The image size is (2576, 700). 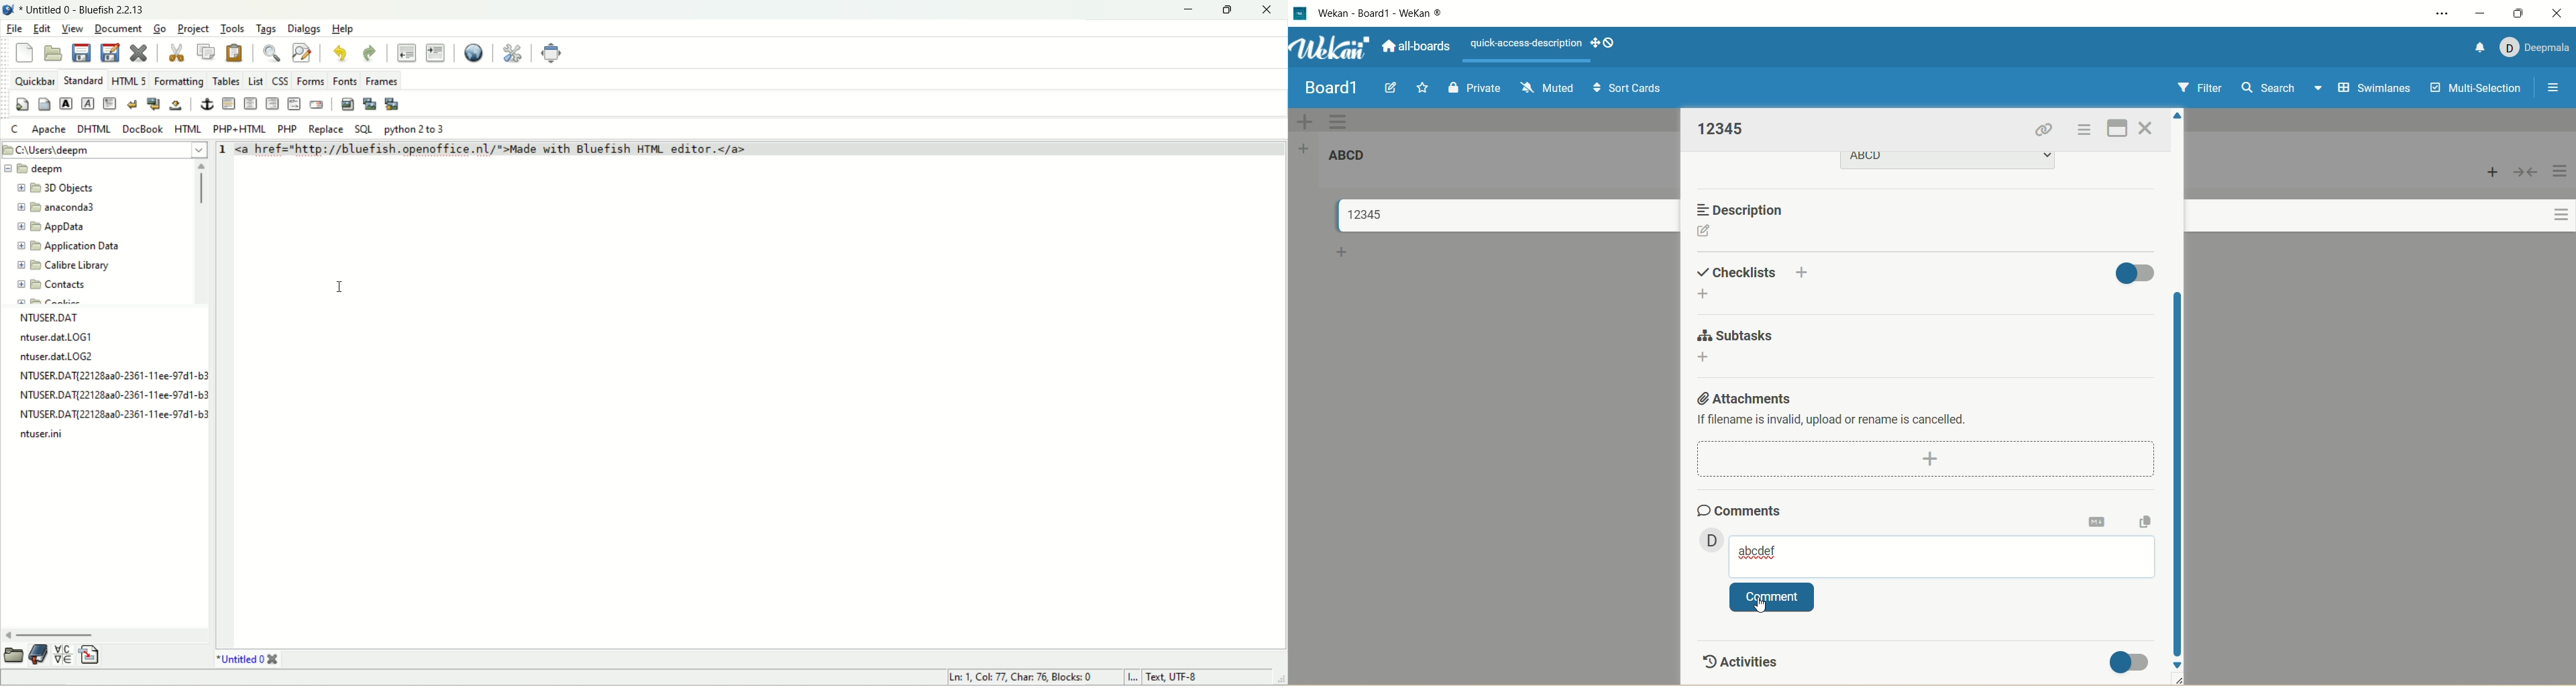 I want to click on save file as, so click(x=112, y=54).